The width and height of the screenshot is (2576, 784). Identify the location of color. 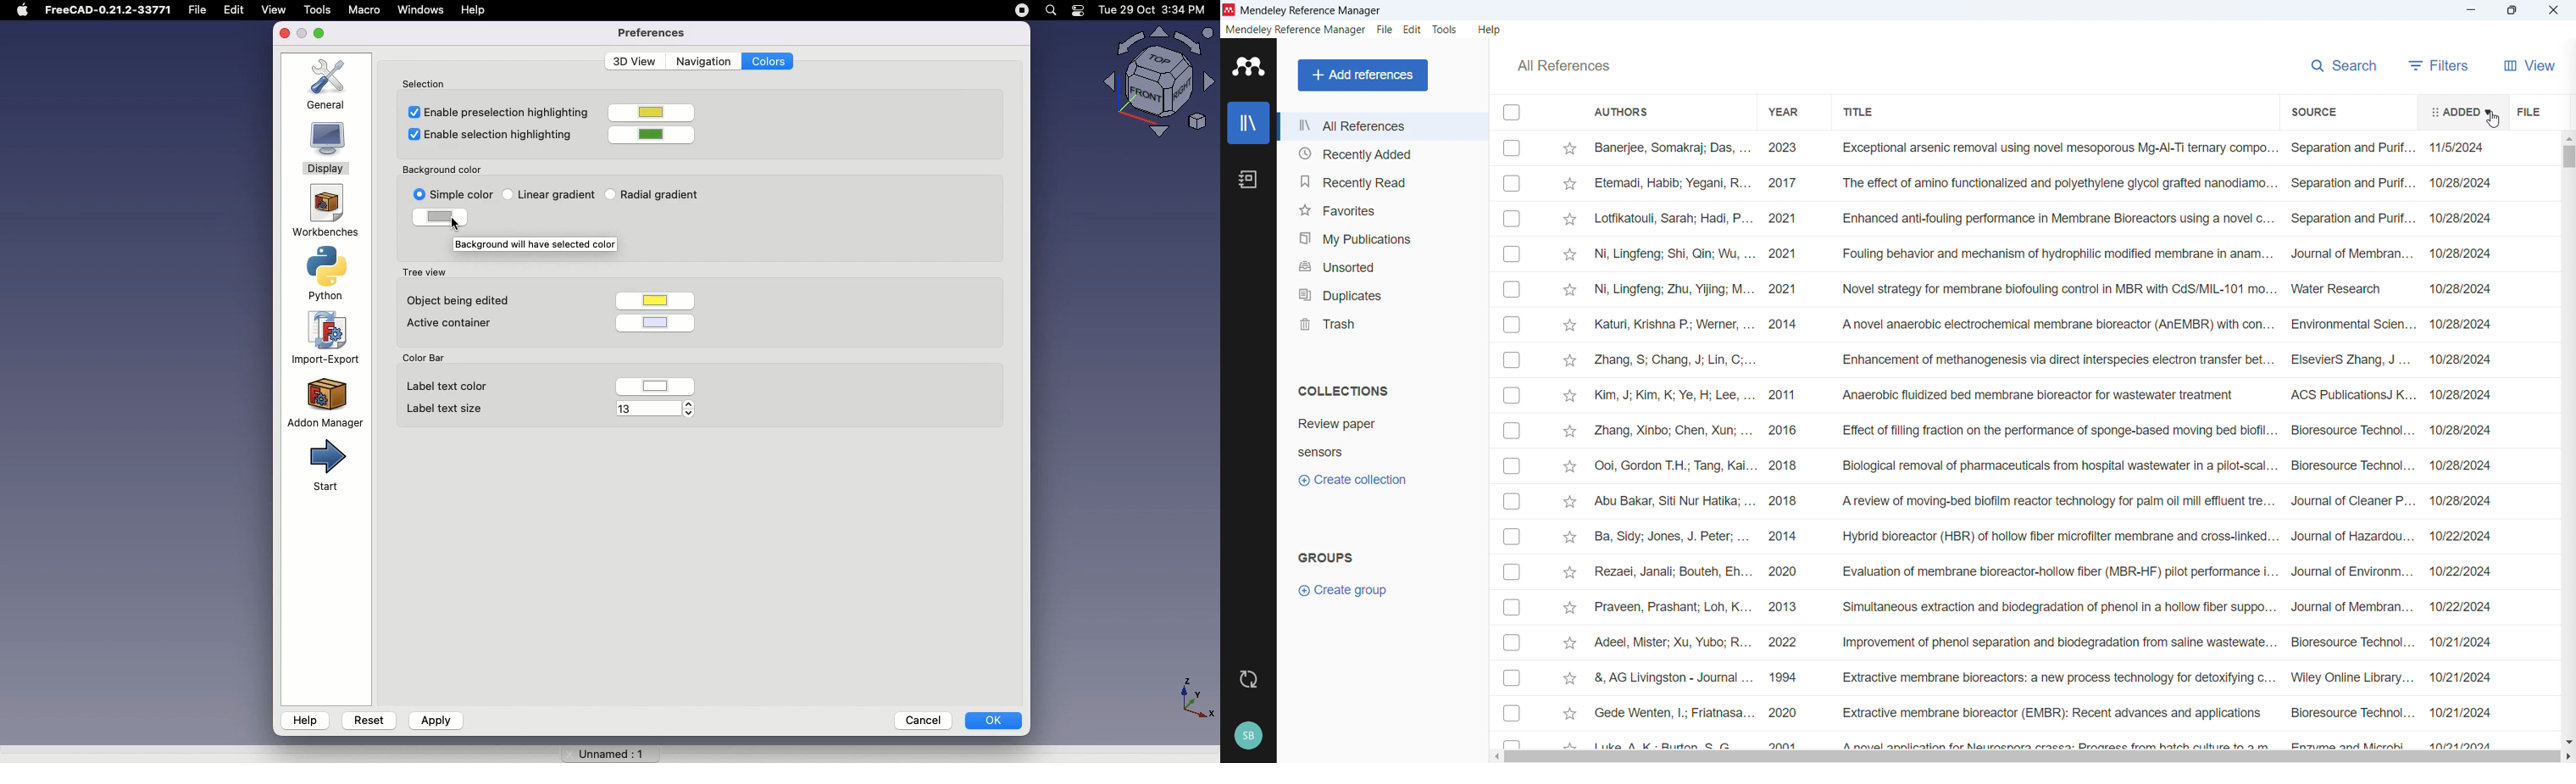
(656, 386).